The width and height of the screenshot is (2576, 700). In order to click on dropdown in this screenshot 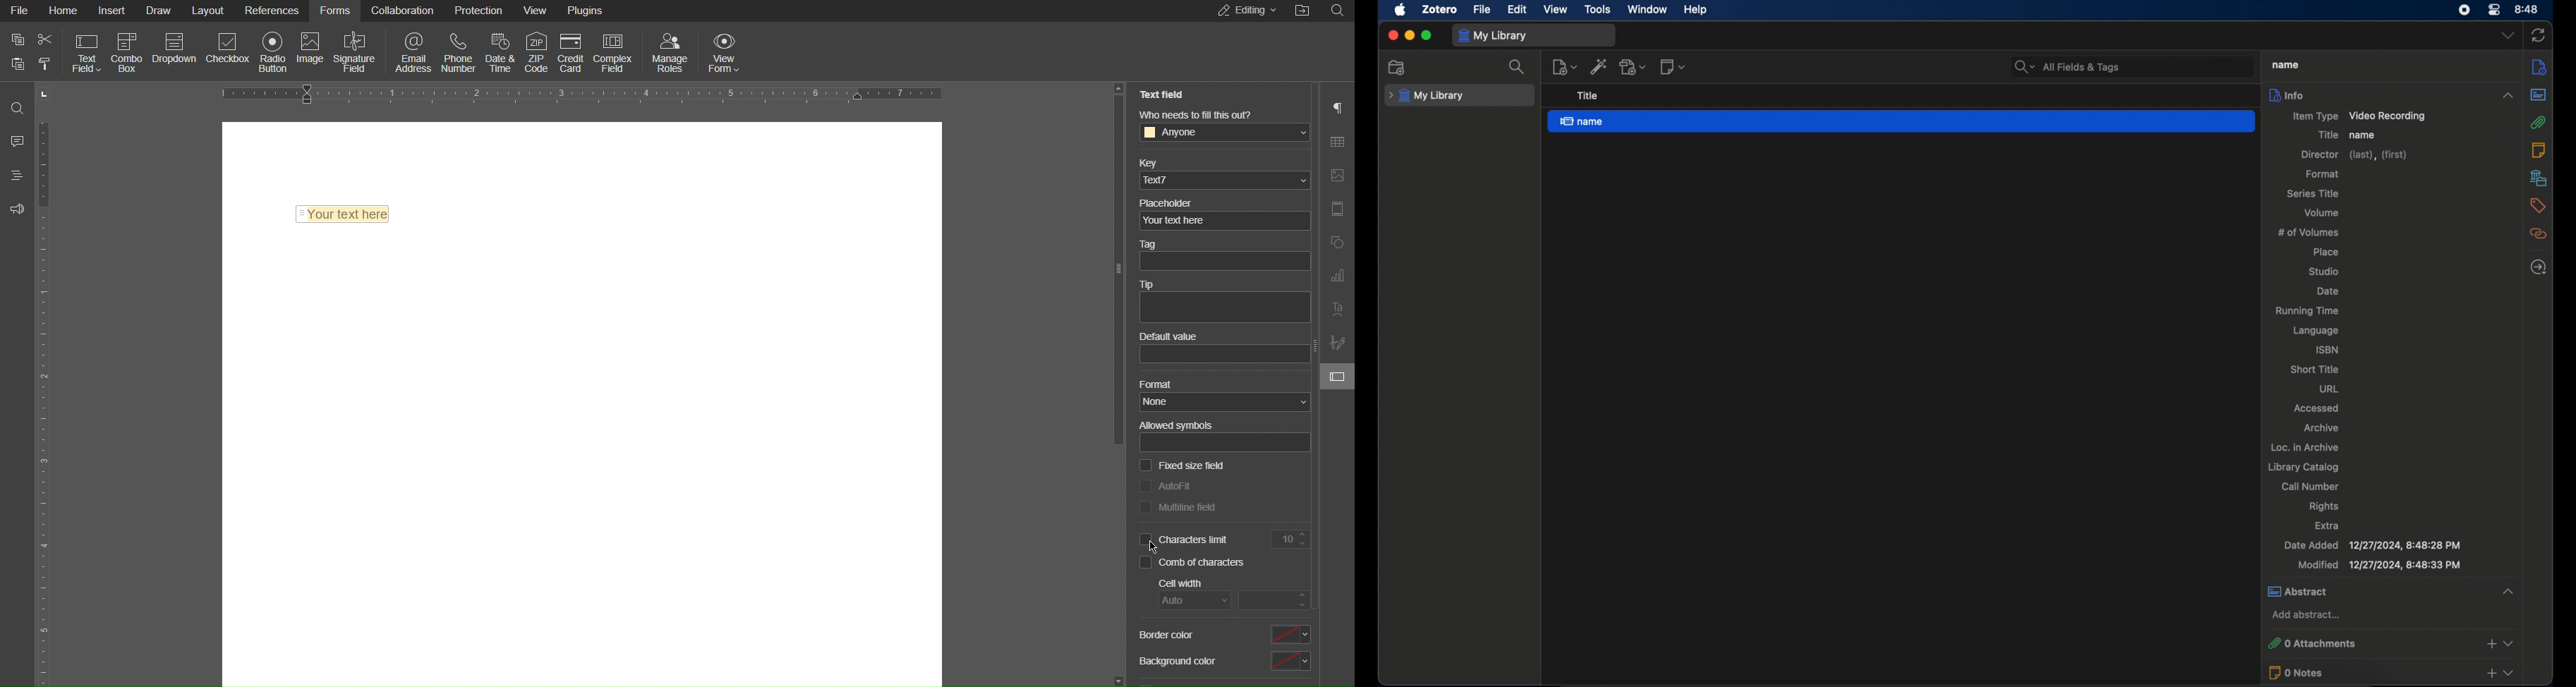, I will do `click(2510, 643)`.